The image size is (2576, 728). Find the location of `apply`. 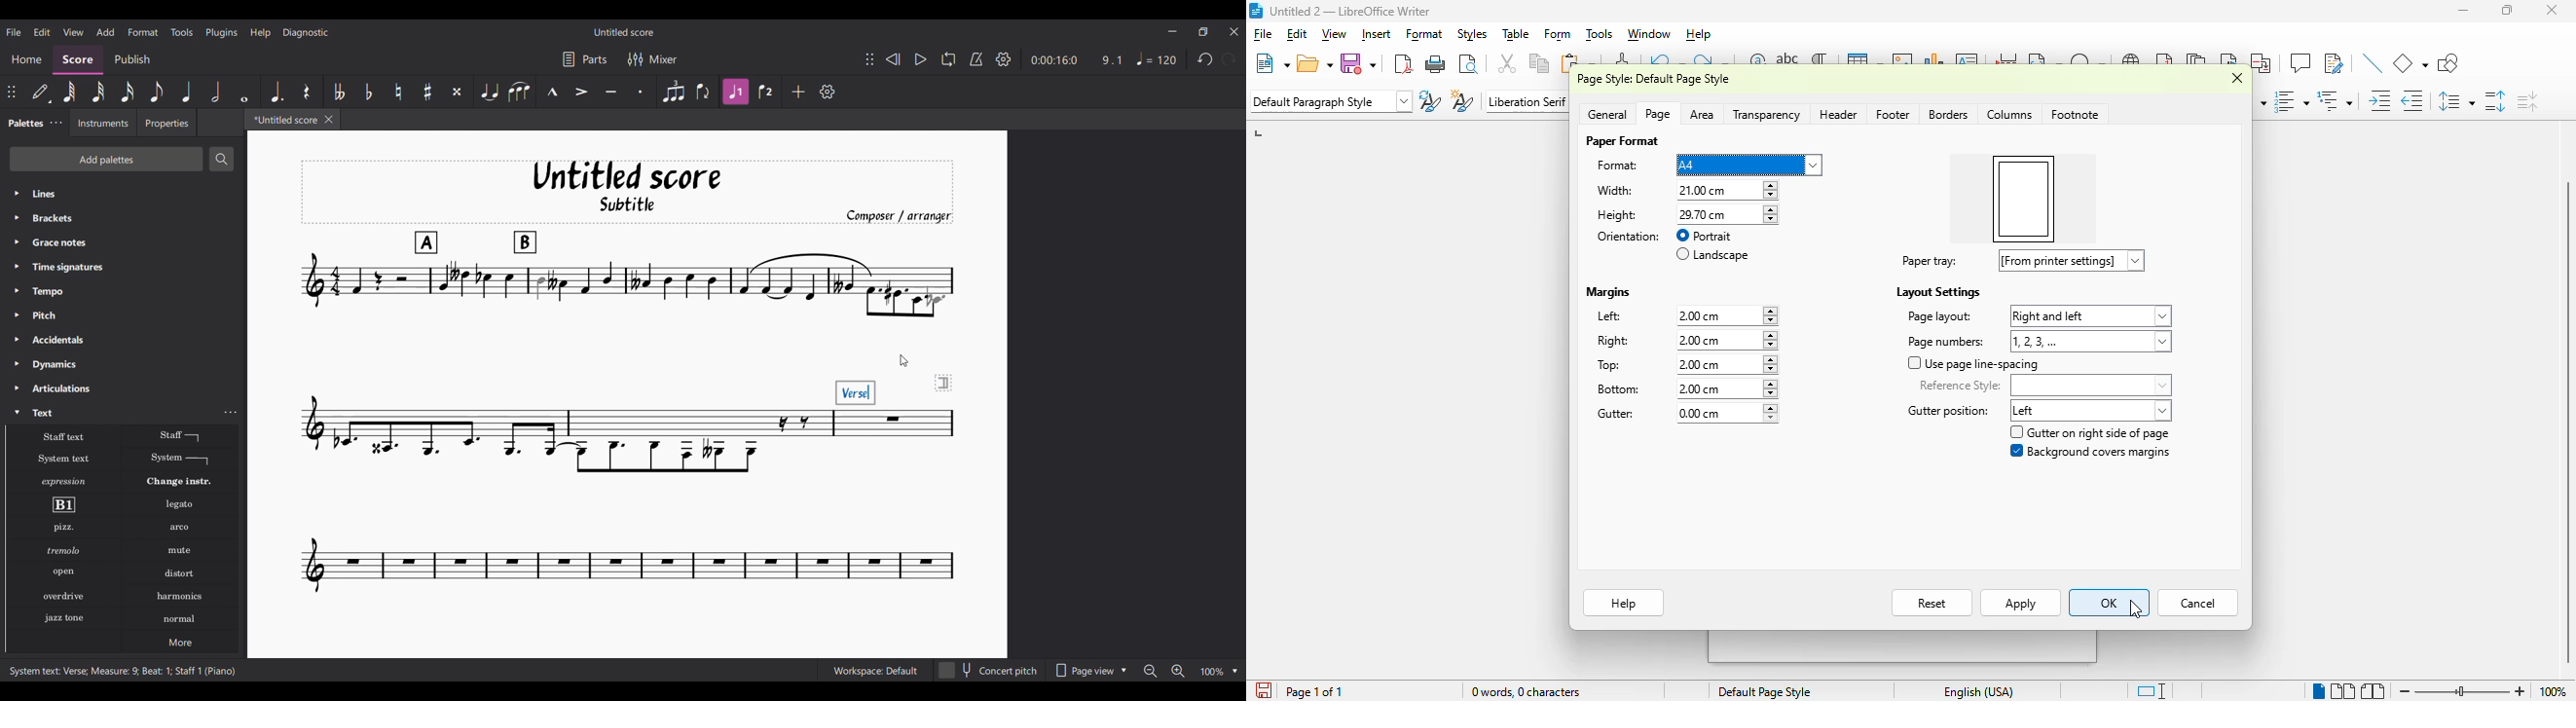

apply is located at coordinates (2020, 603).